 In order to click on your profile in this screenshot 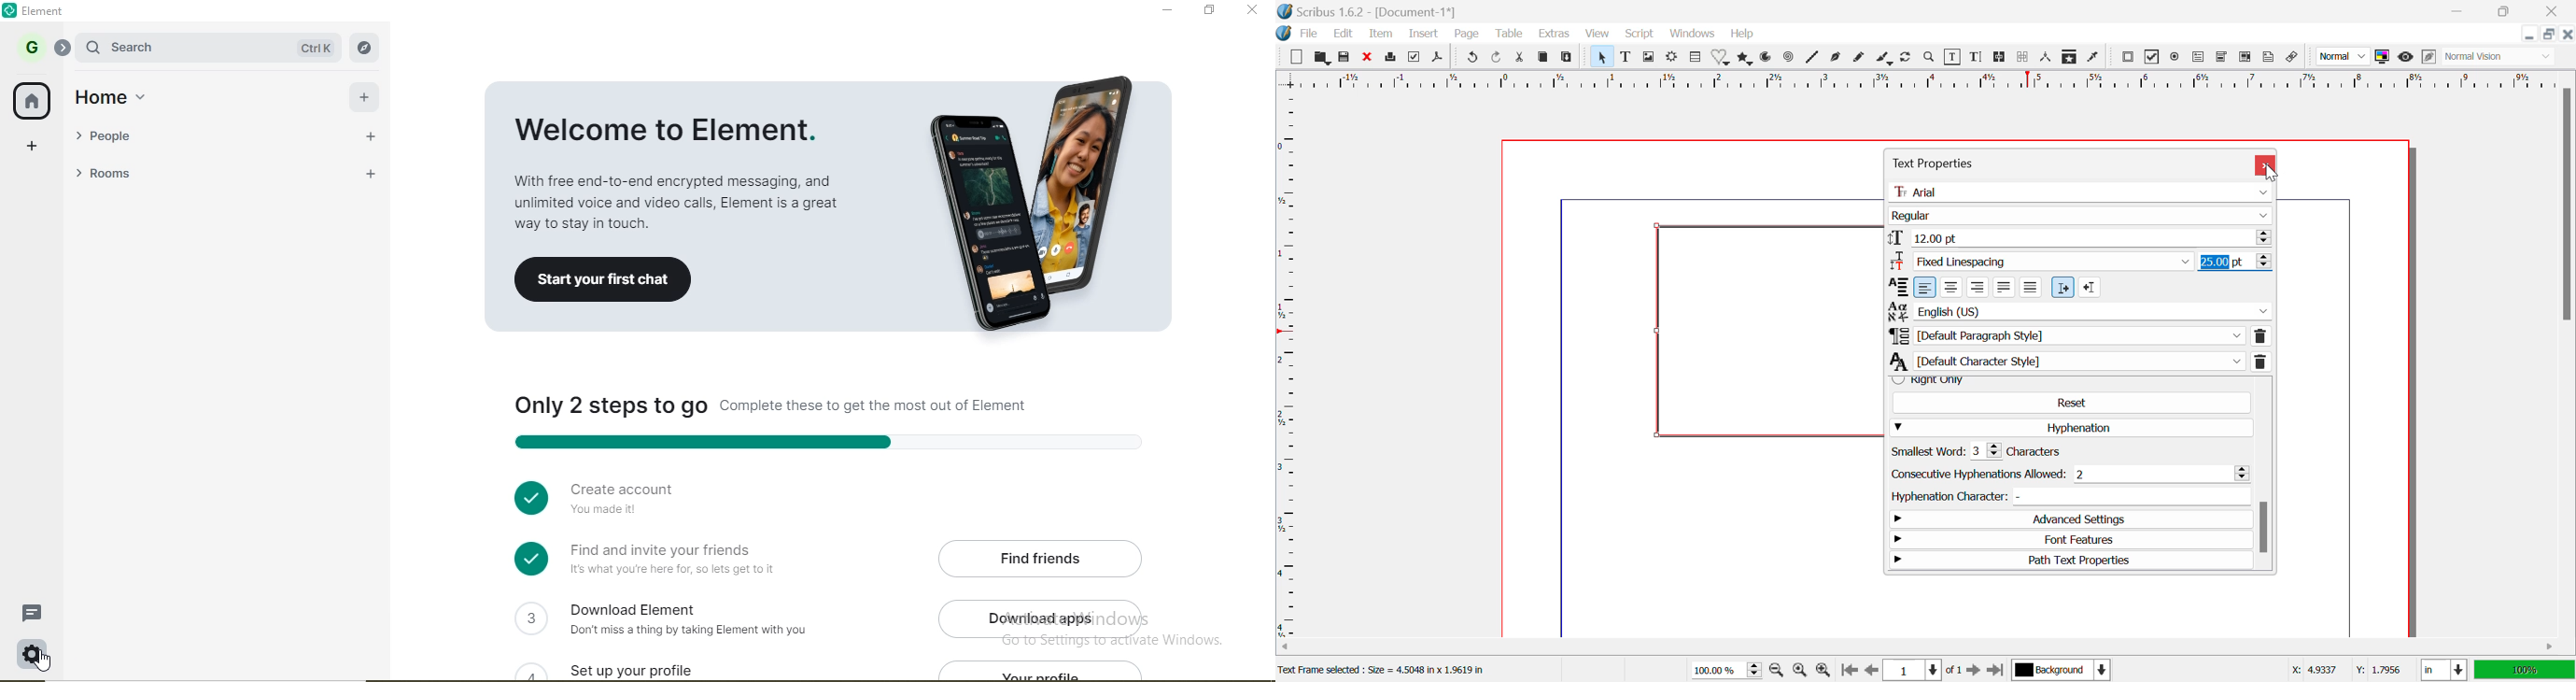, I will do `click(1055, 673)`.